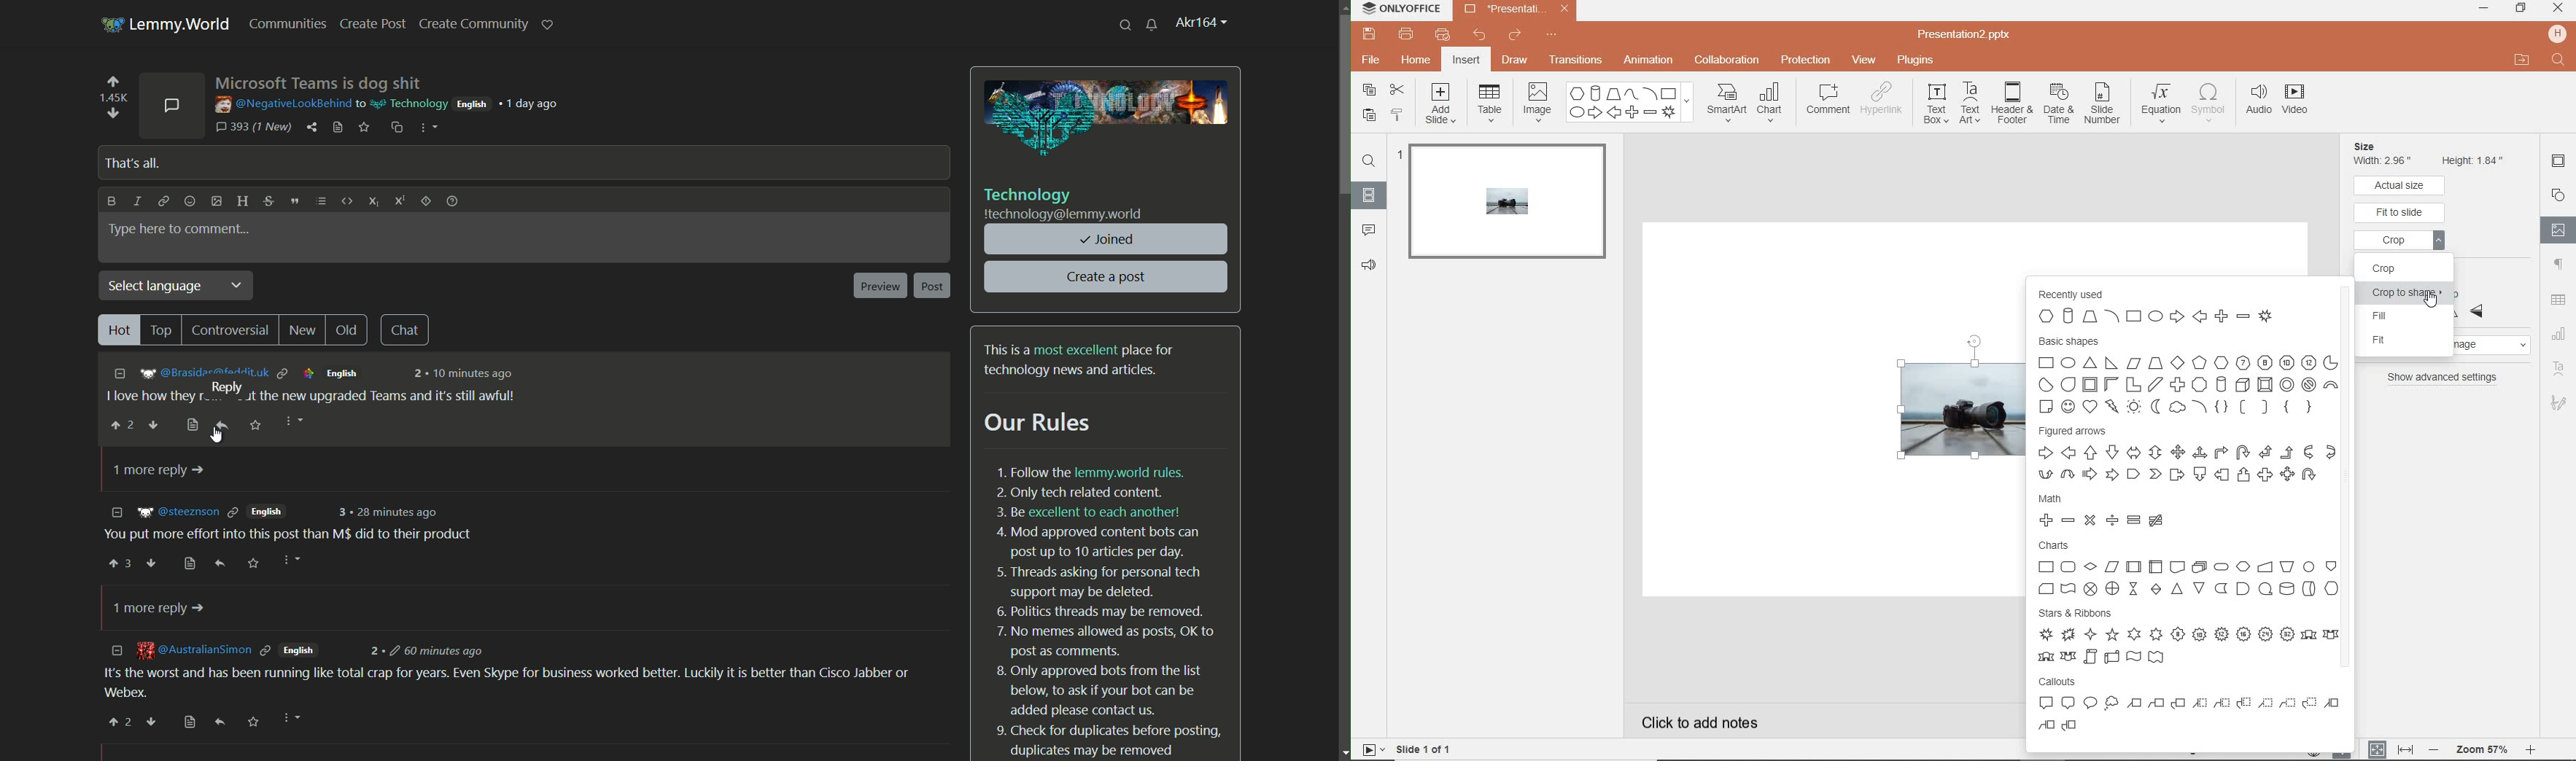  Describe the element at coordinates (2187, 375) in the screenshot. I see `basic` at that location.